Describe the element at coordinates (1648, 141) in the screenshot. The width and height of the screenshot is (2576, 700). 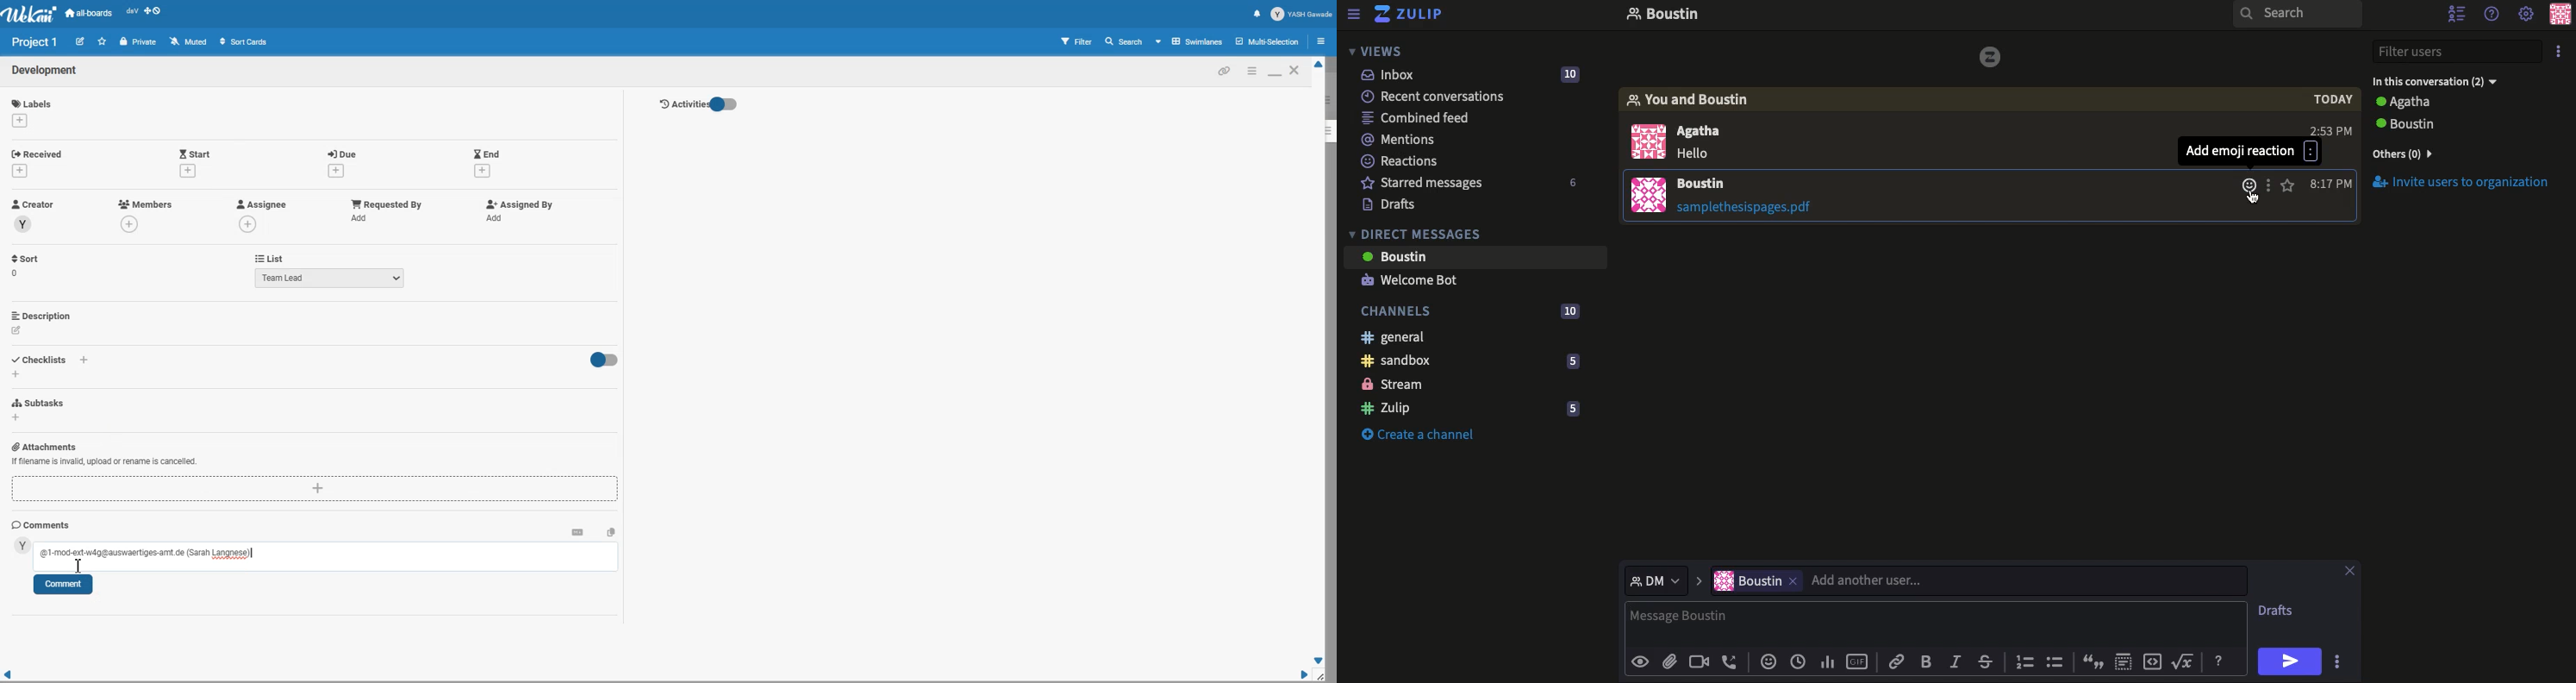
I see `display picture` at that location.